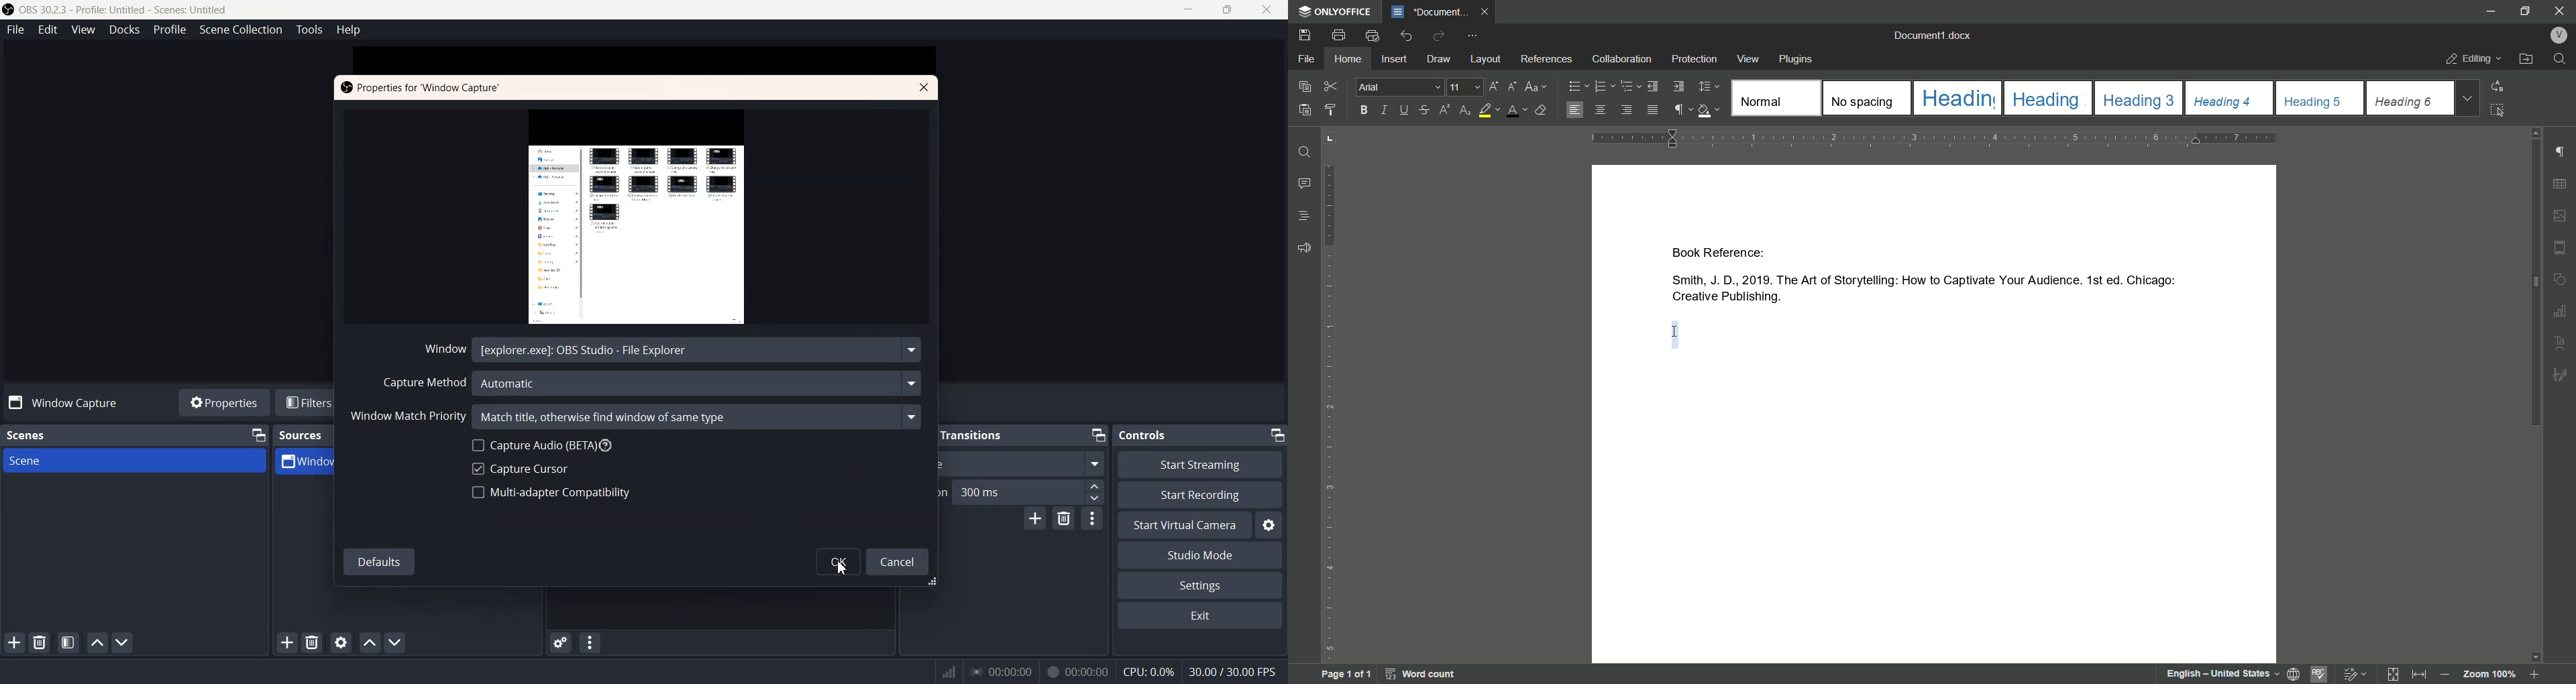  What do you see at coordinates (554, 492) in the screenshot?
I see `Multi-adapter Compatibility` at bounding box center [554, 492].